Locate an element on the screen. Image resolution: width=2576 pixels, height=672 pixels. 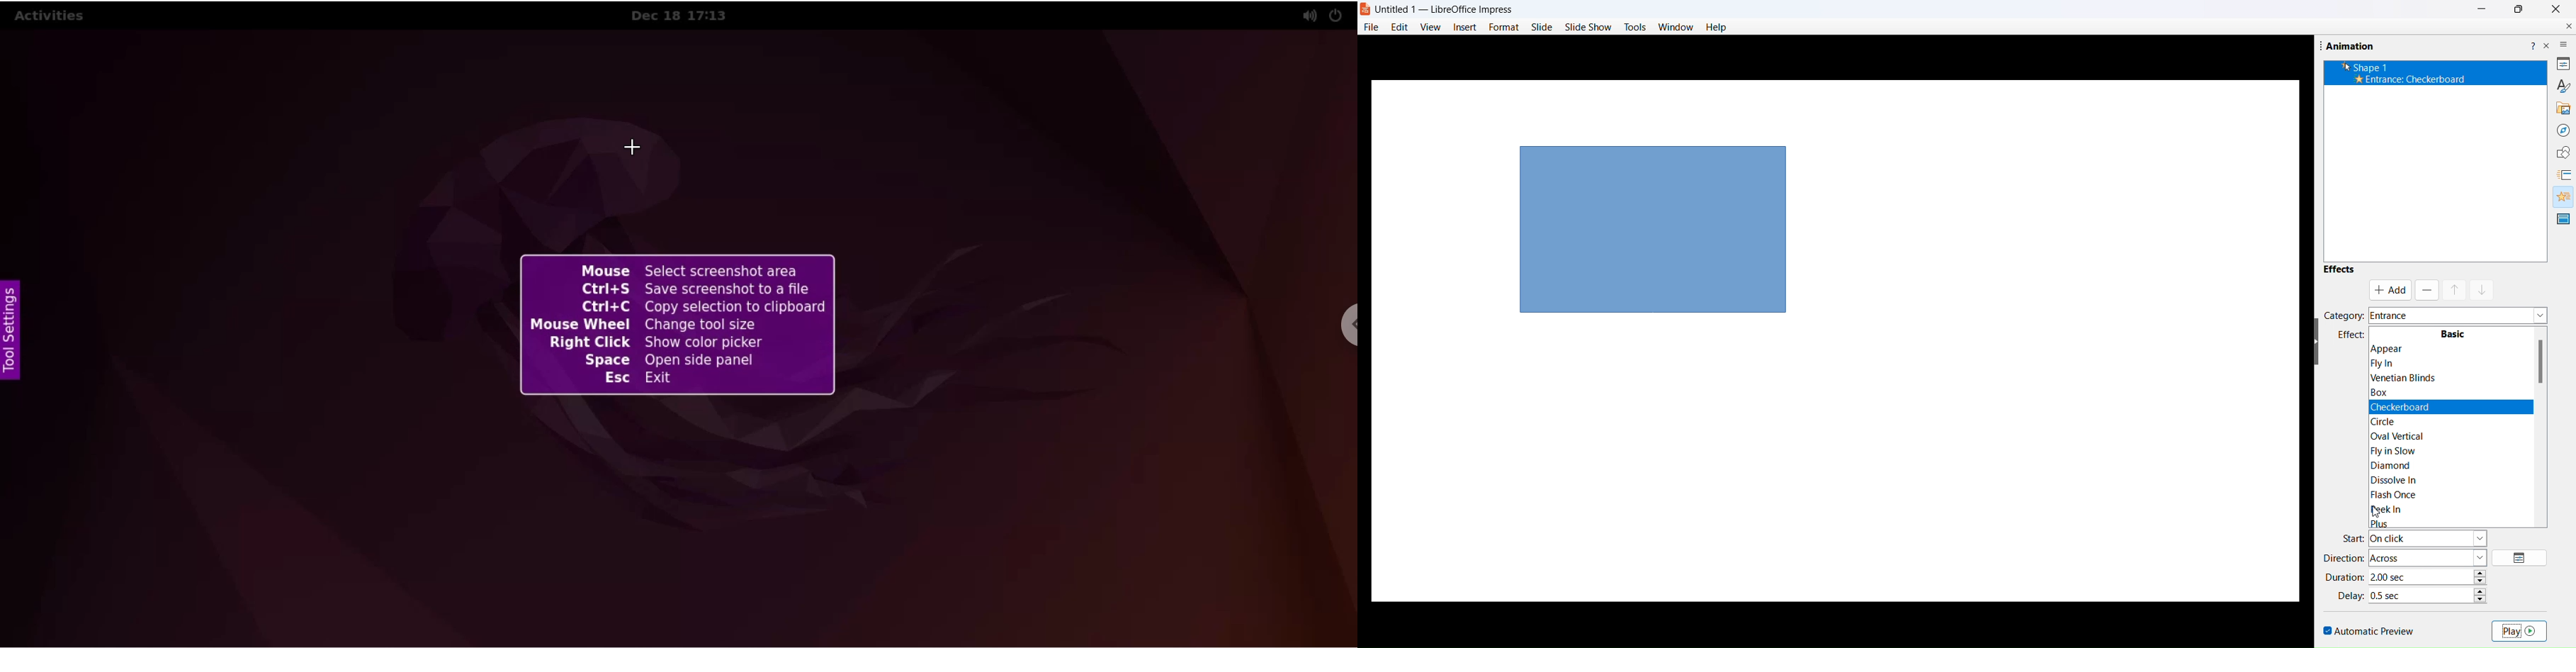
brush is located at coordinates (2557, 87).